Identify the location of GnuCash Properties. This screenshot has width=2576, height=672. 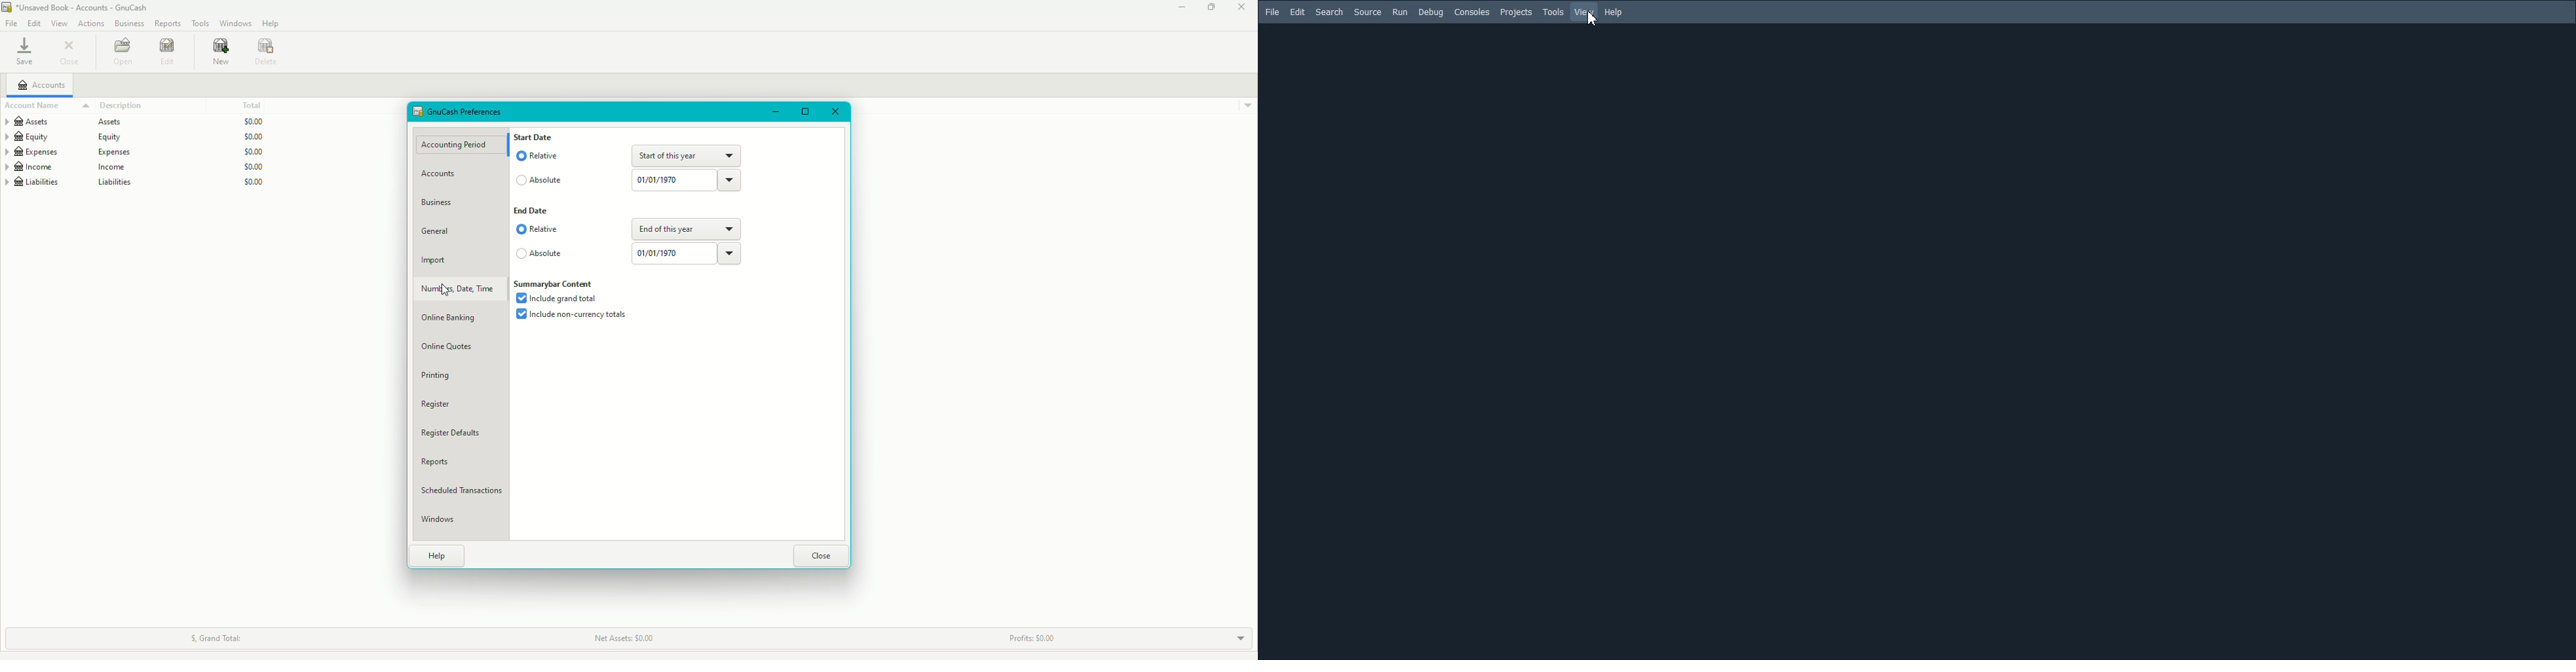
(465, 113).